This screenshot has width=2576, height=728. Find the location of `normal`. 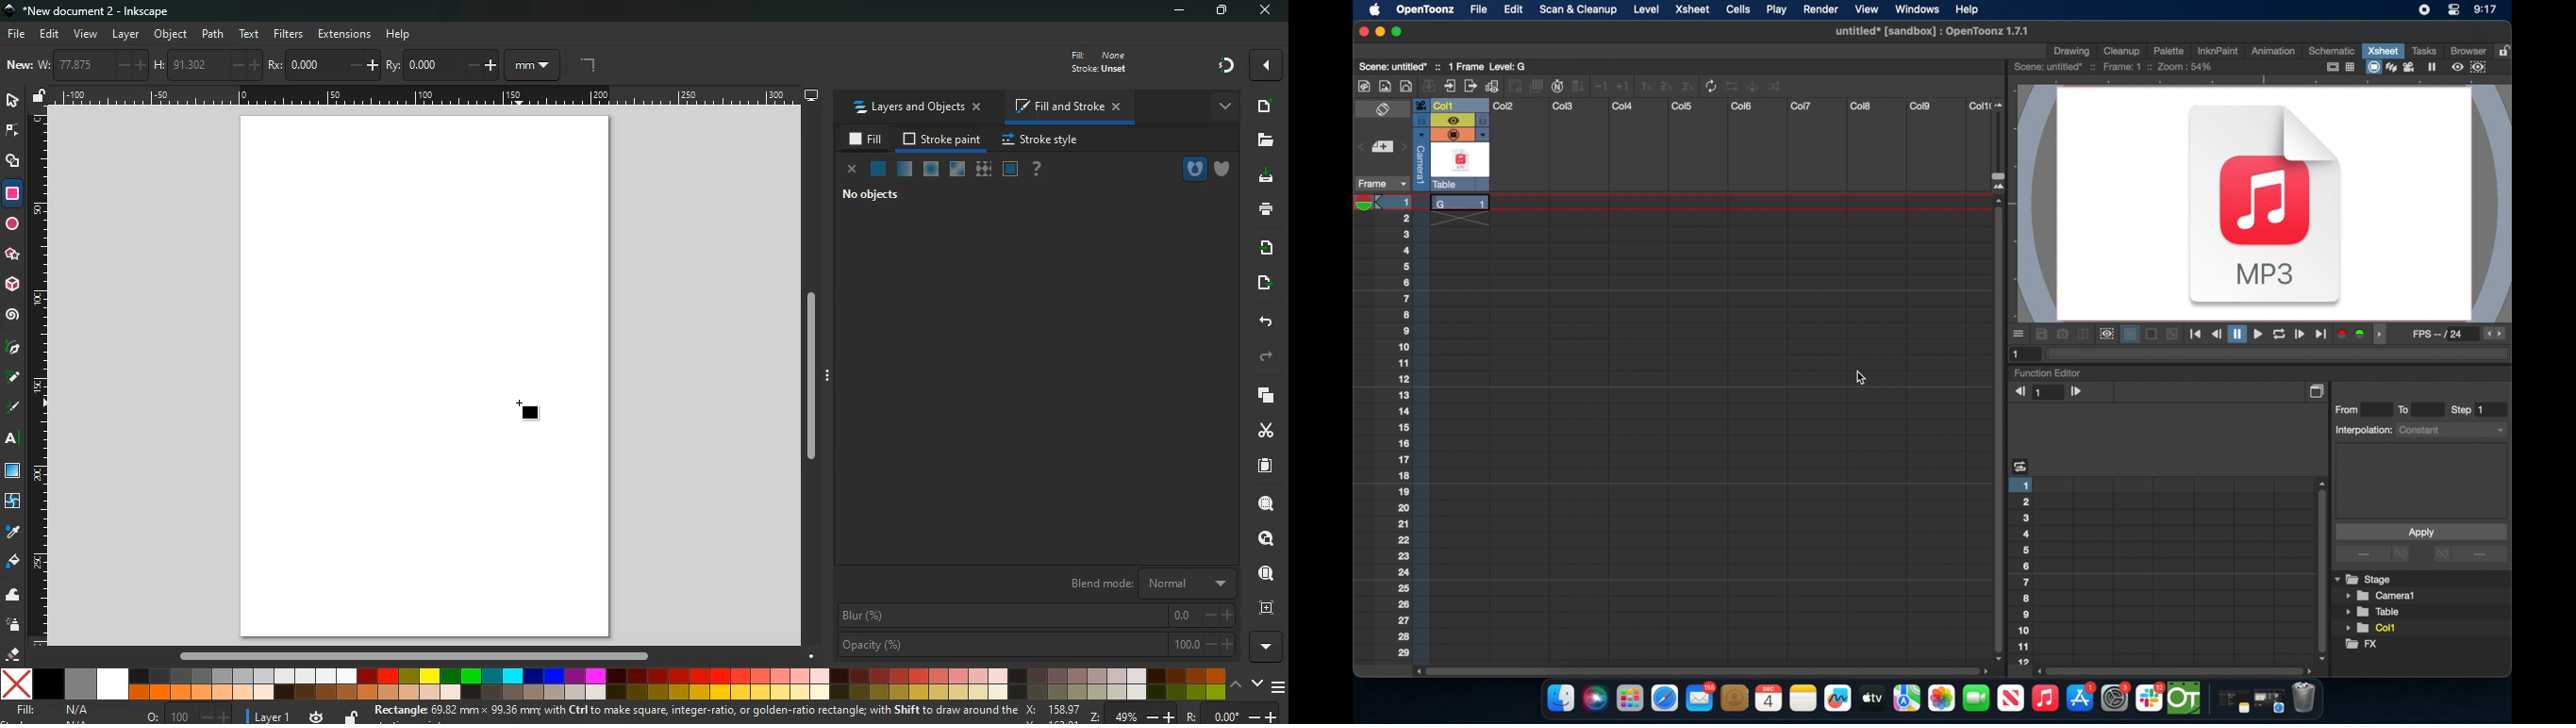

normal is located at coordinates (877, 169).